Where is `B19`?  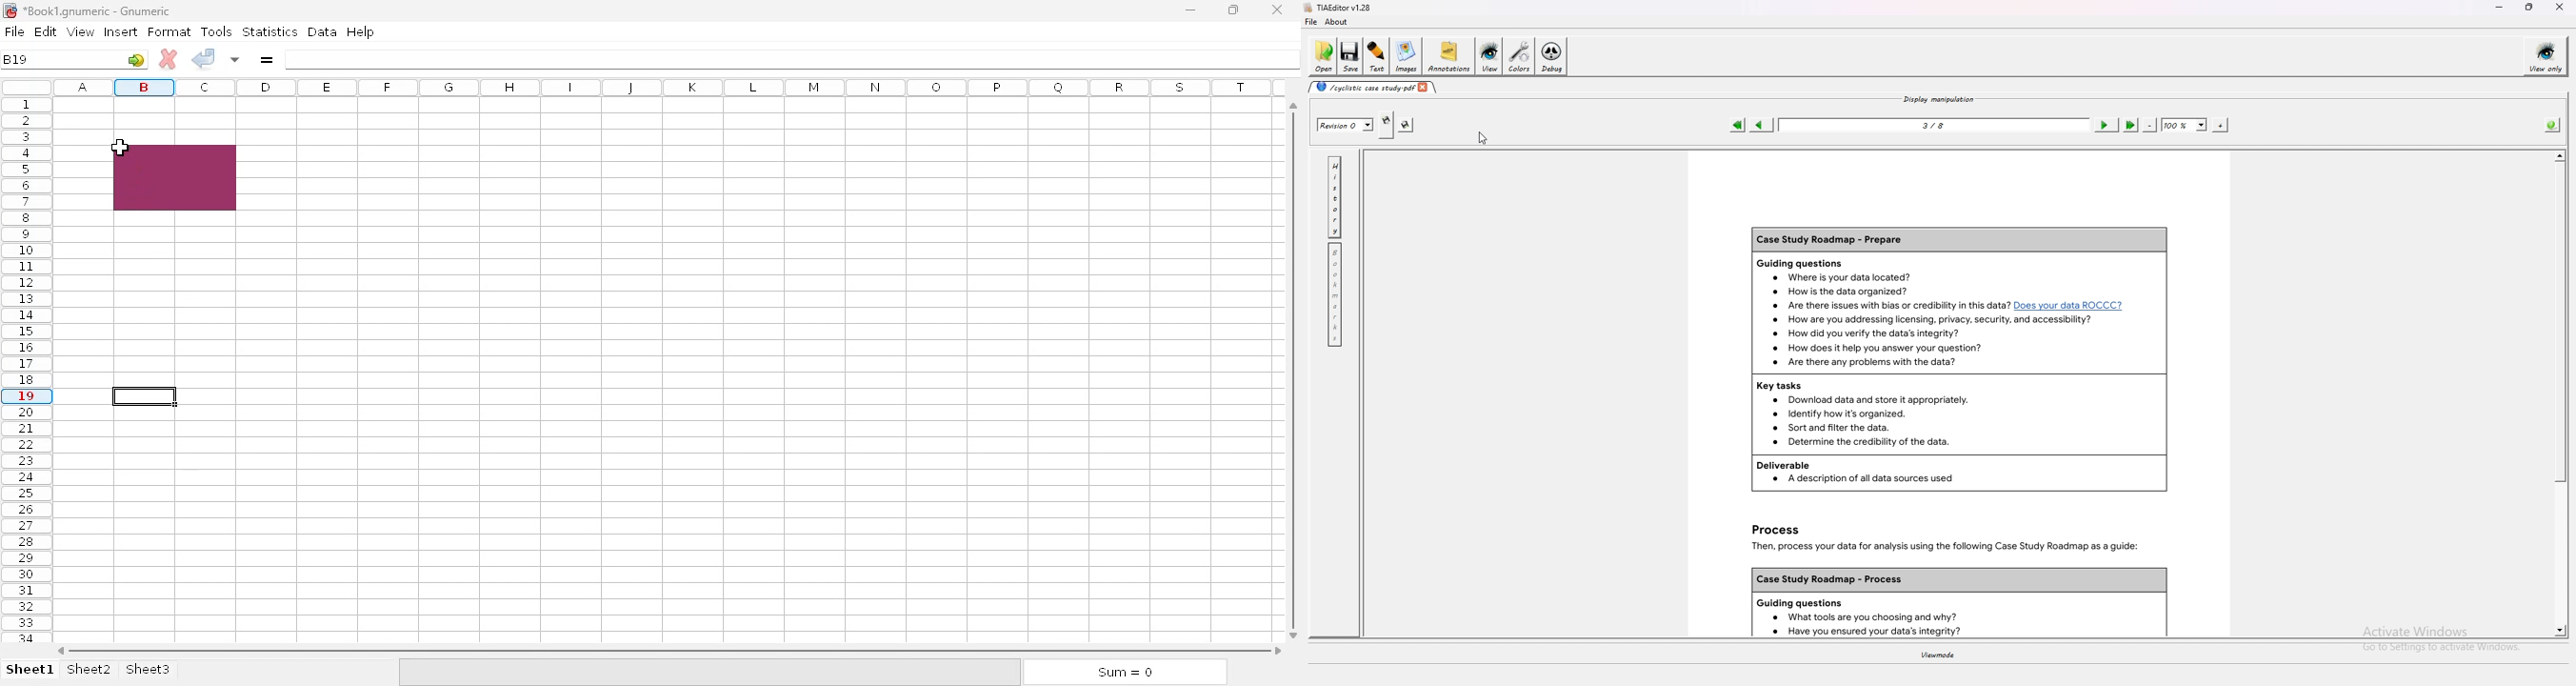
B19 is located at coordinates (16, 59).